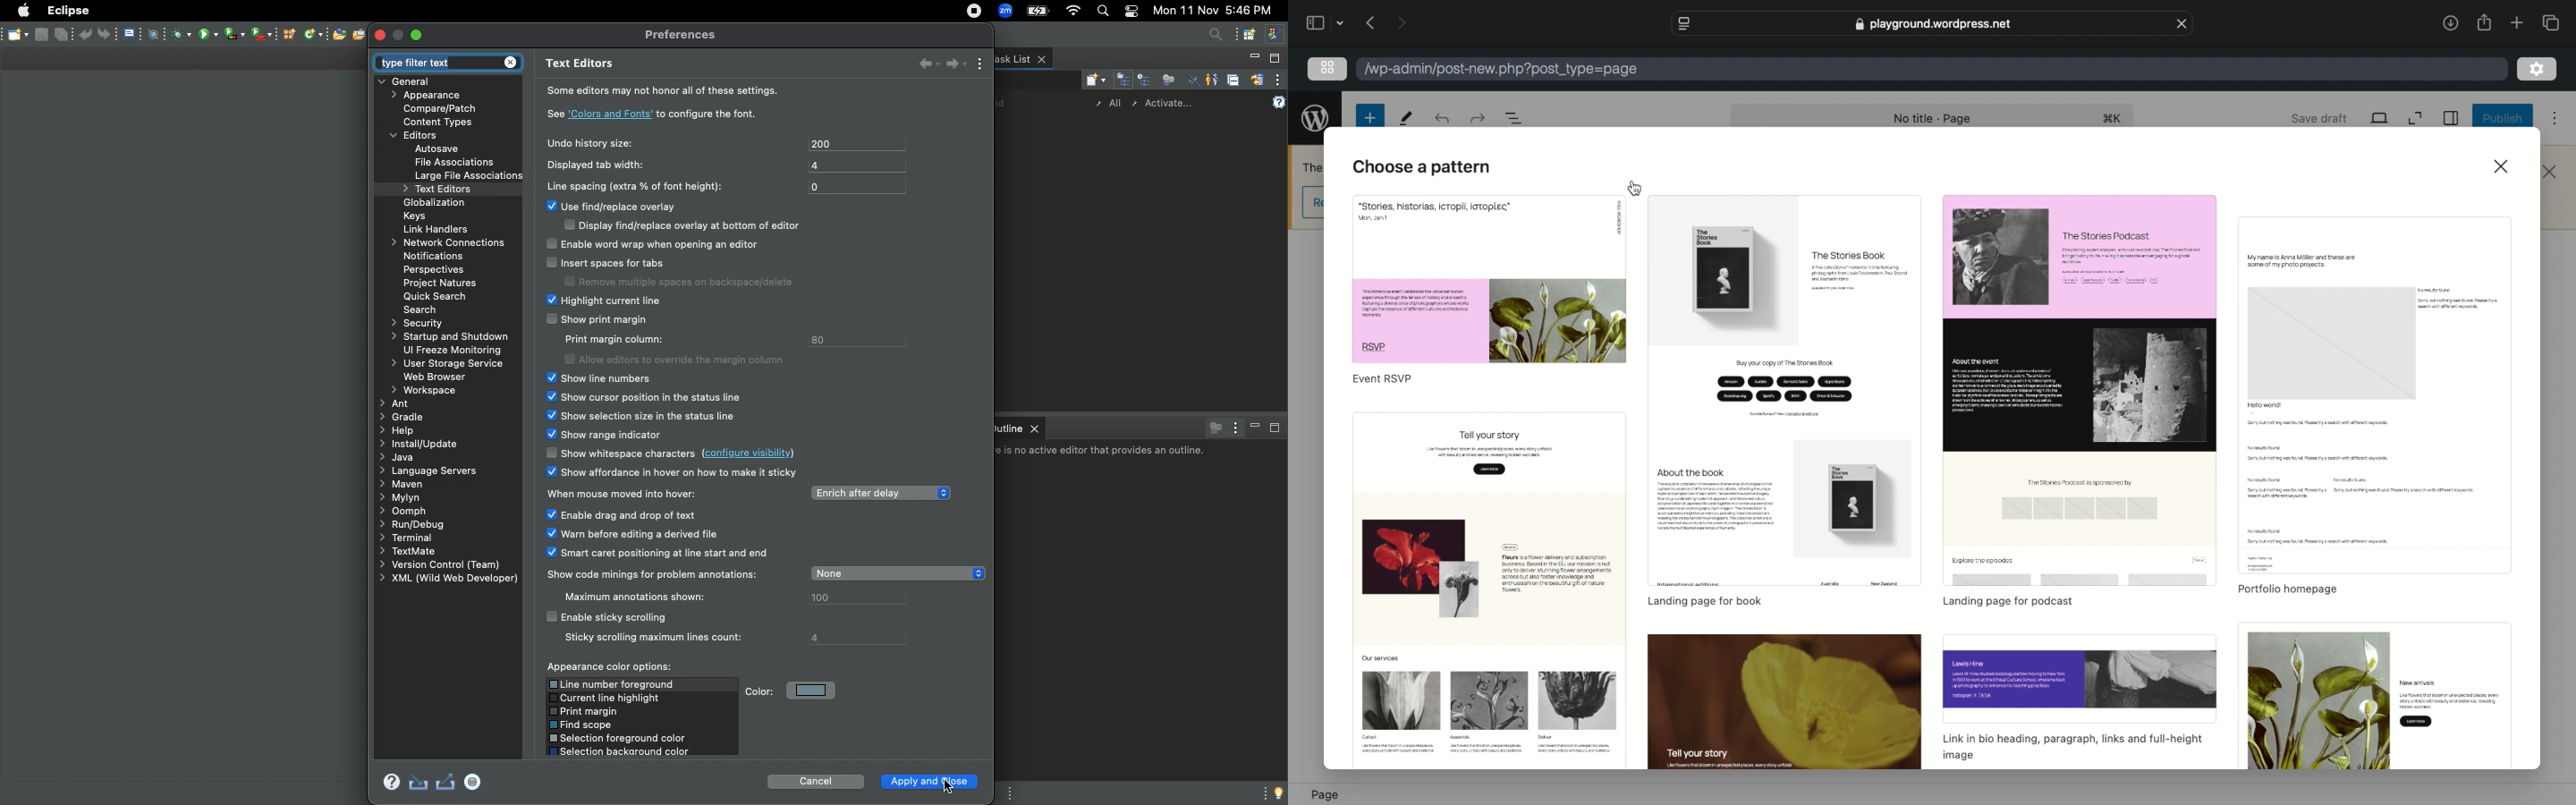  Describe the element at coordinates (2414, 118) in the screenshot. I see `expand` at that location.